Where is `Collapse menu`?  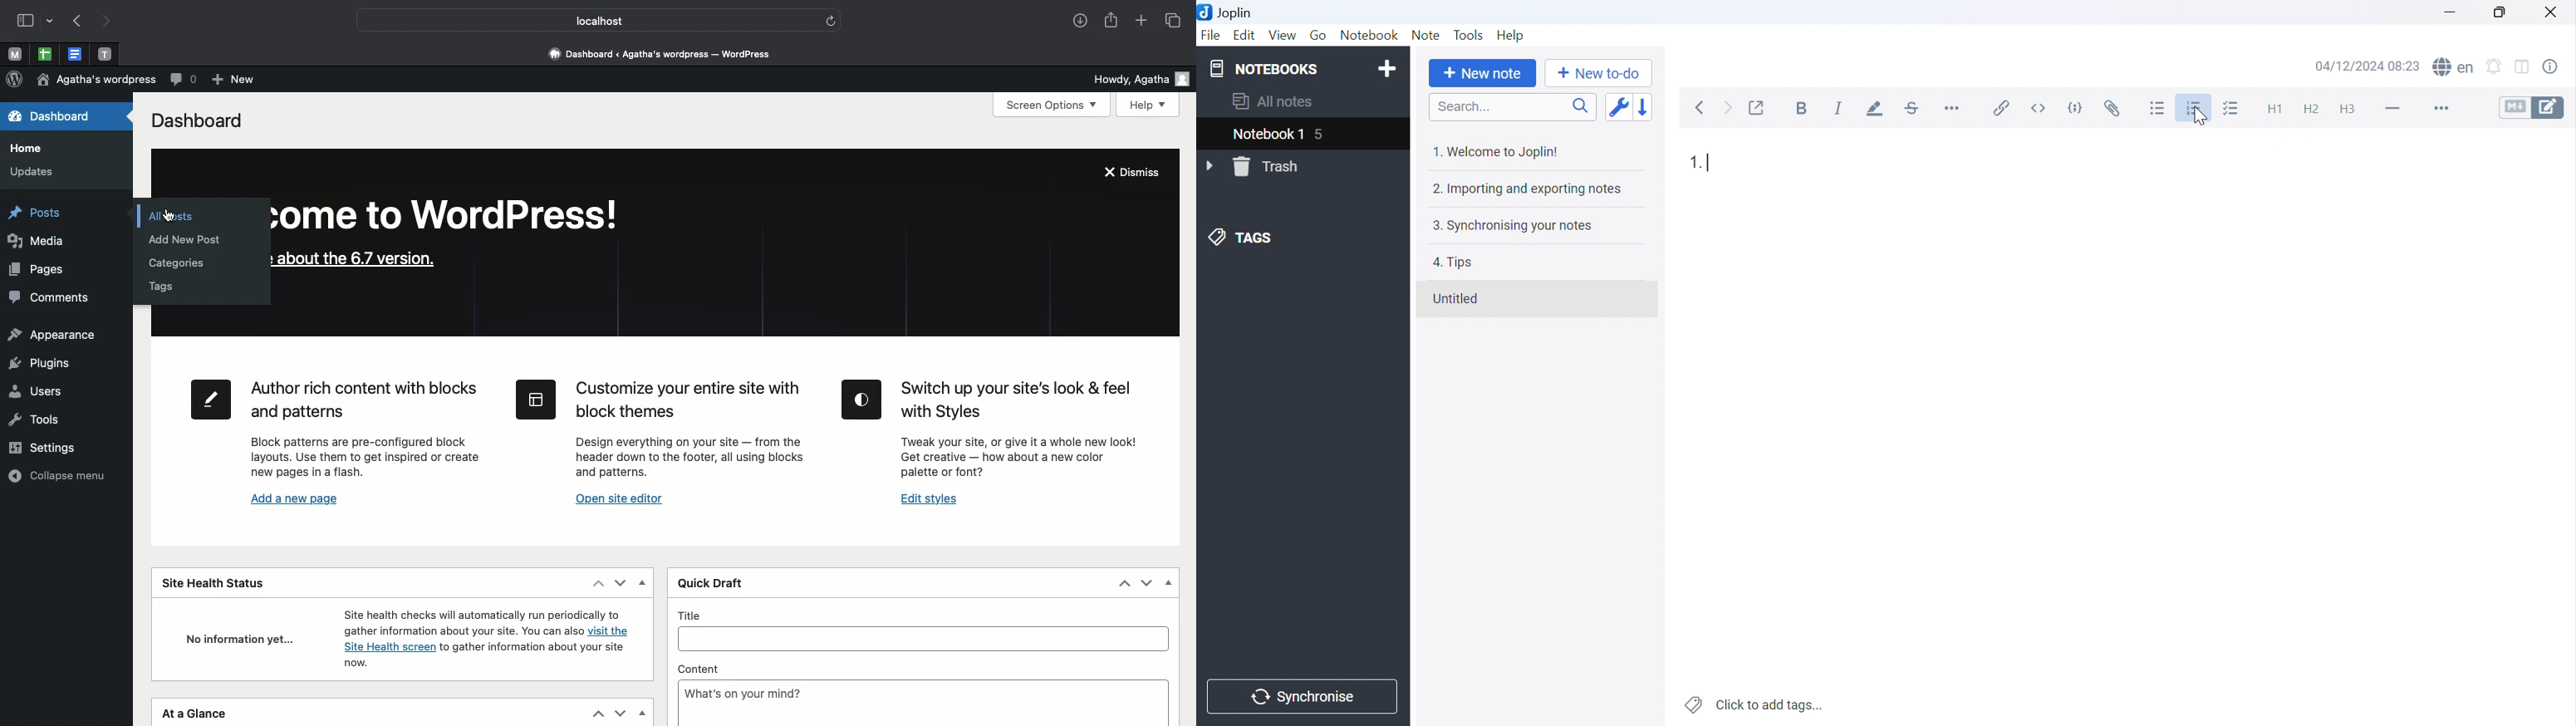
Collapse menu is located at coordinates (59, 474).